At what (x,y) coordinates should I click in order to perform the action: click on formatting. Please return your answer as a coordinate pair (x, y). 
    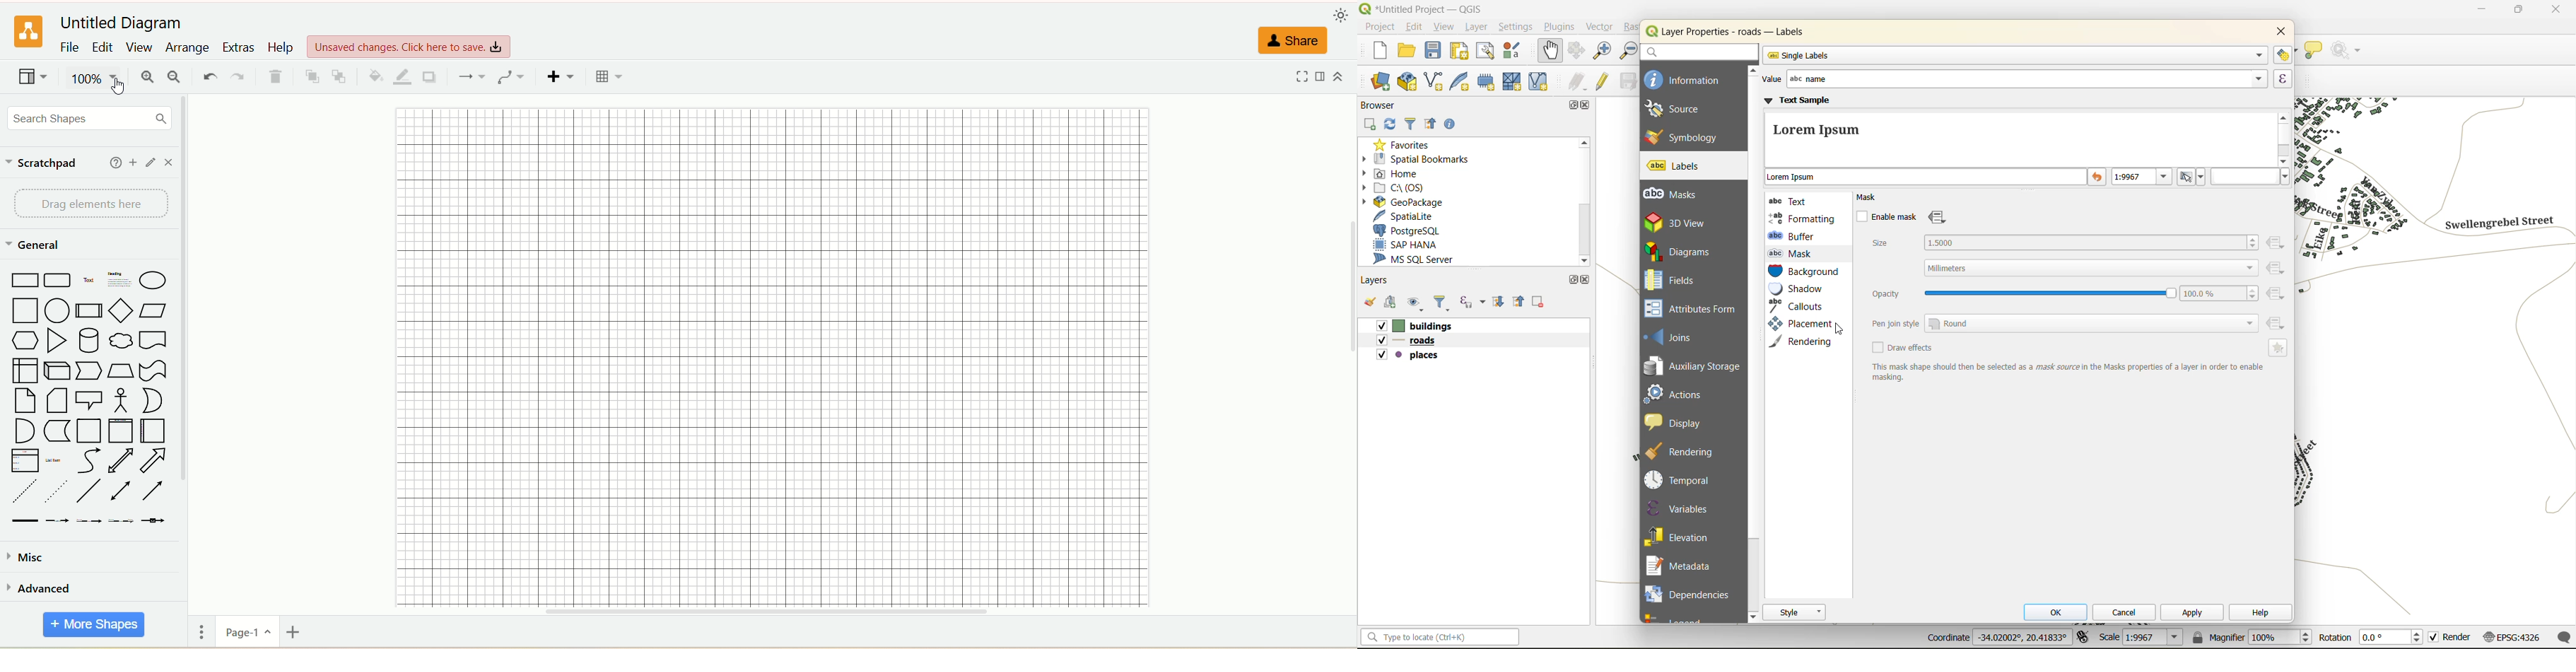
    Looking at the image, I should click on (1802, 218).